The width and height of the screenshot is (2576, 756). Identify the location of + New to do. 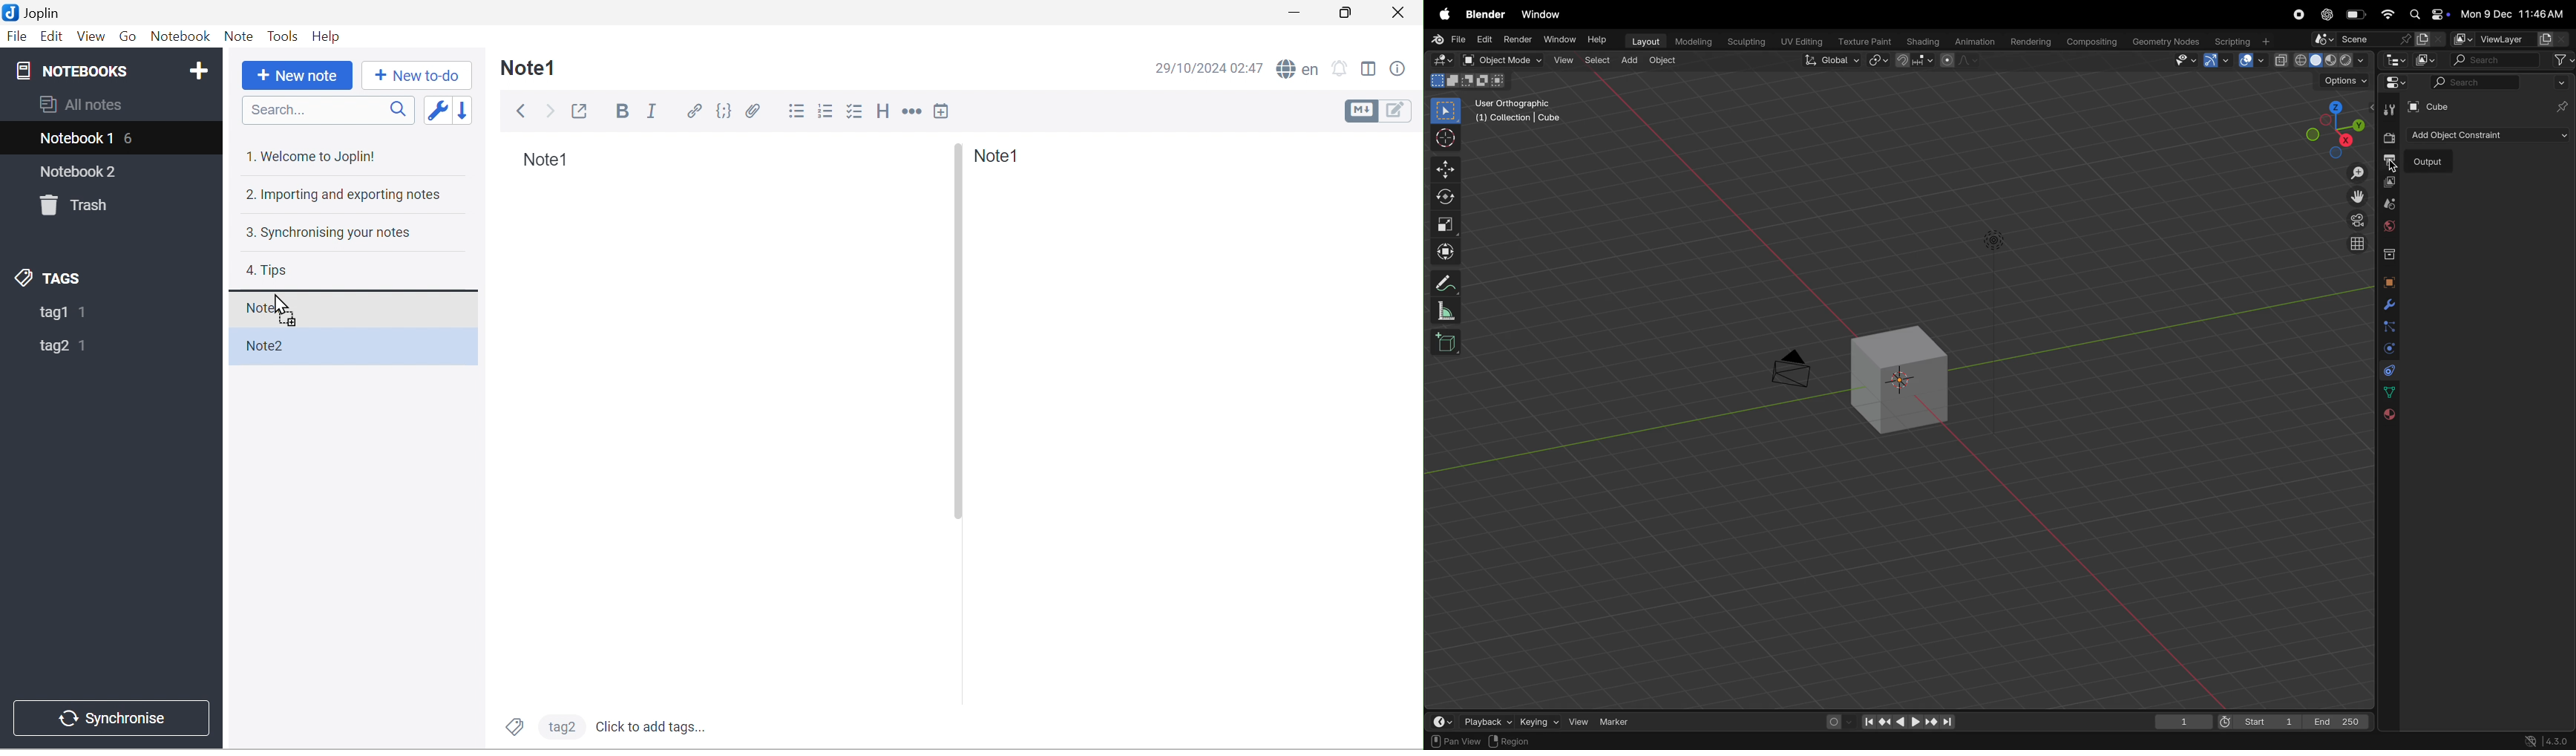
(417, 77).